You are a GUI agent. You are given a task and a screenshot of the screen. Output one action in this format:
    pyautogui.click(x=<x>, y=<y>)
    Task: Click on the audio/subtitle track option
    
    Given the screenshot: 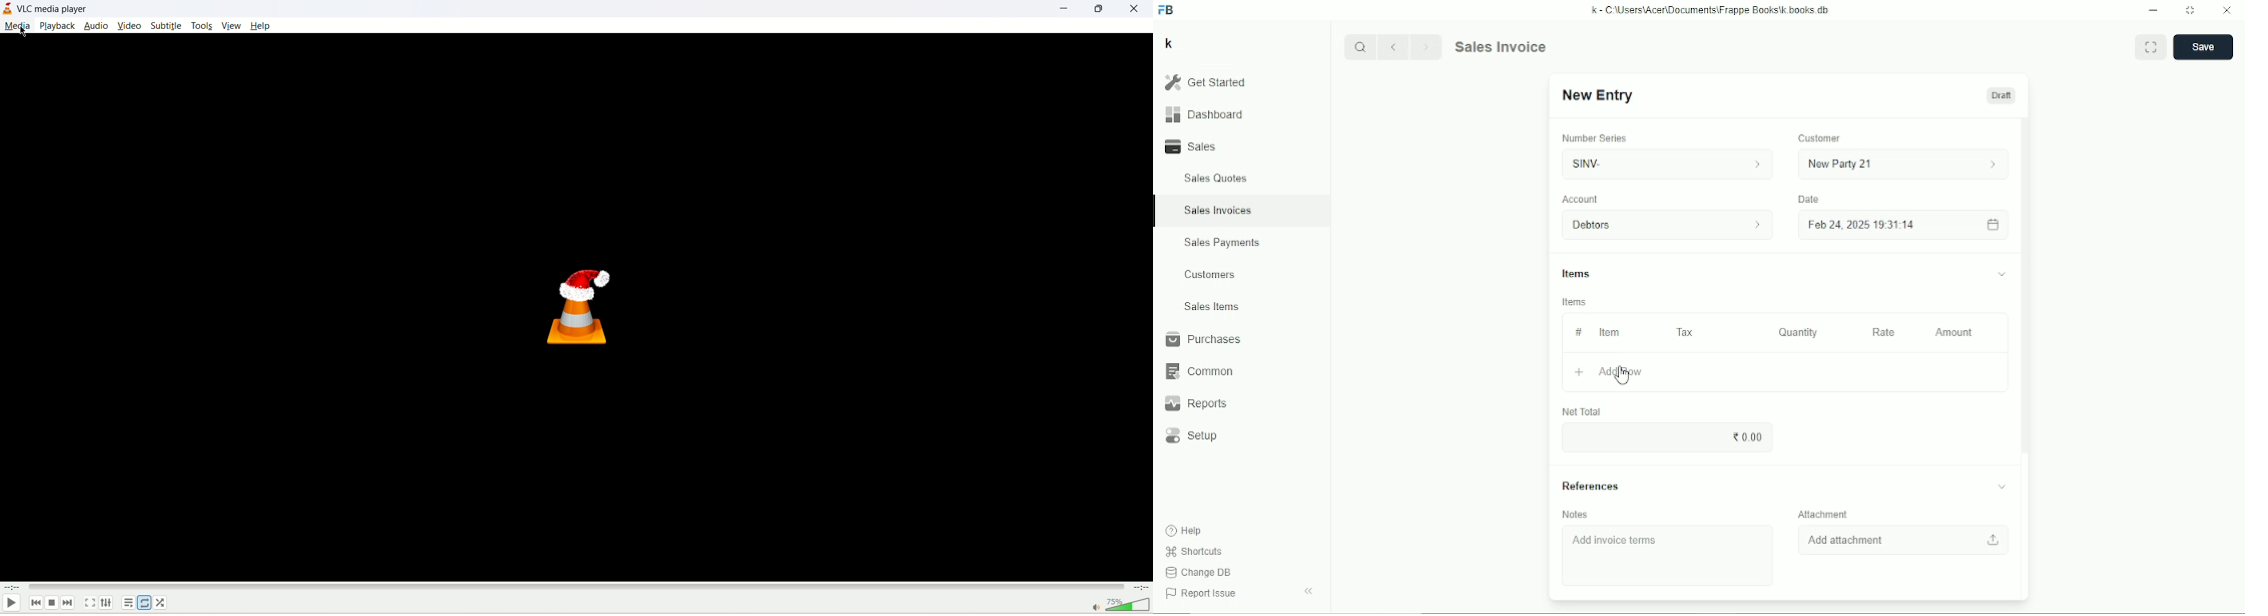 What is the action you would take?
    pyautogui.click(x=108, y=603)
    